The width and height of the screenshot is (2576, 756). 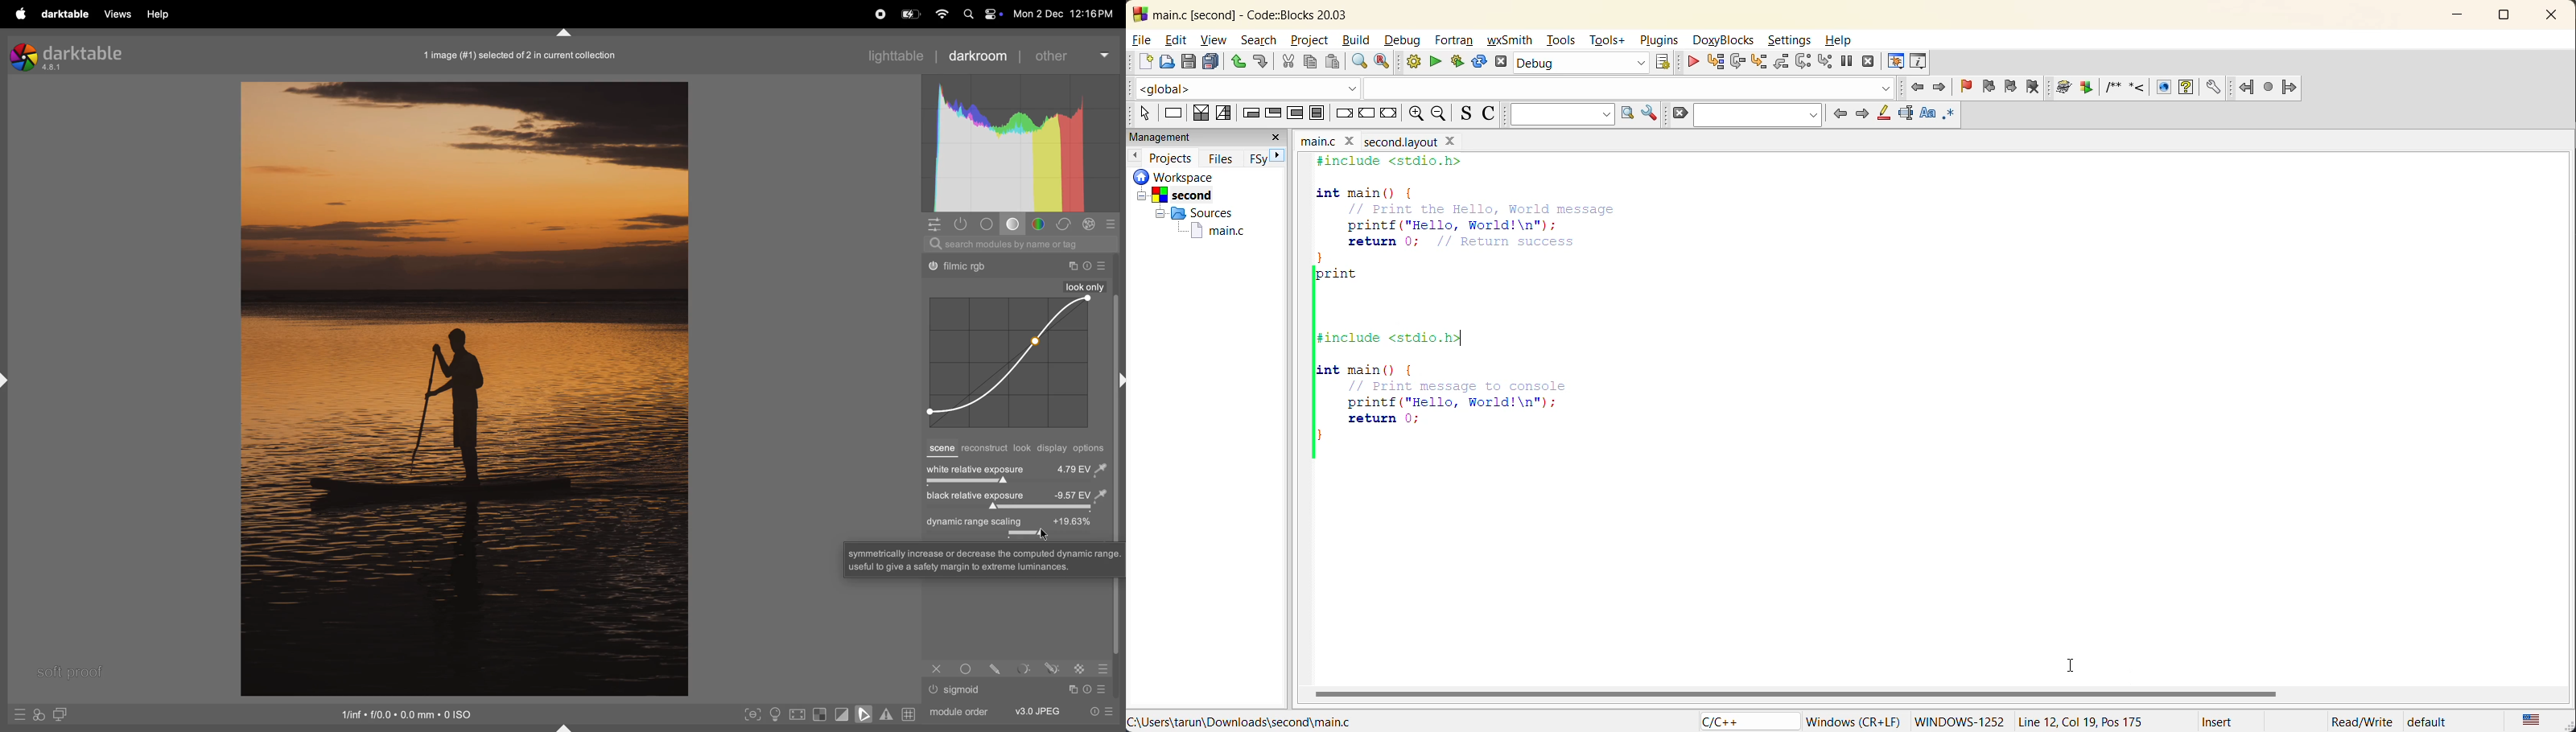 I want to click on color, so click(x=1041, y=224).